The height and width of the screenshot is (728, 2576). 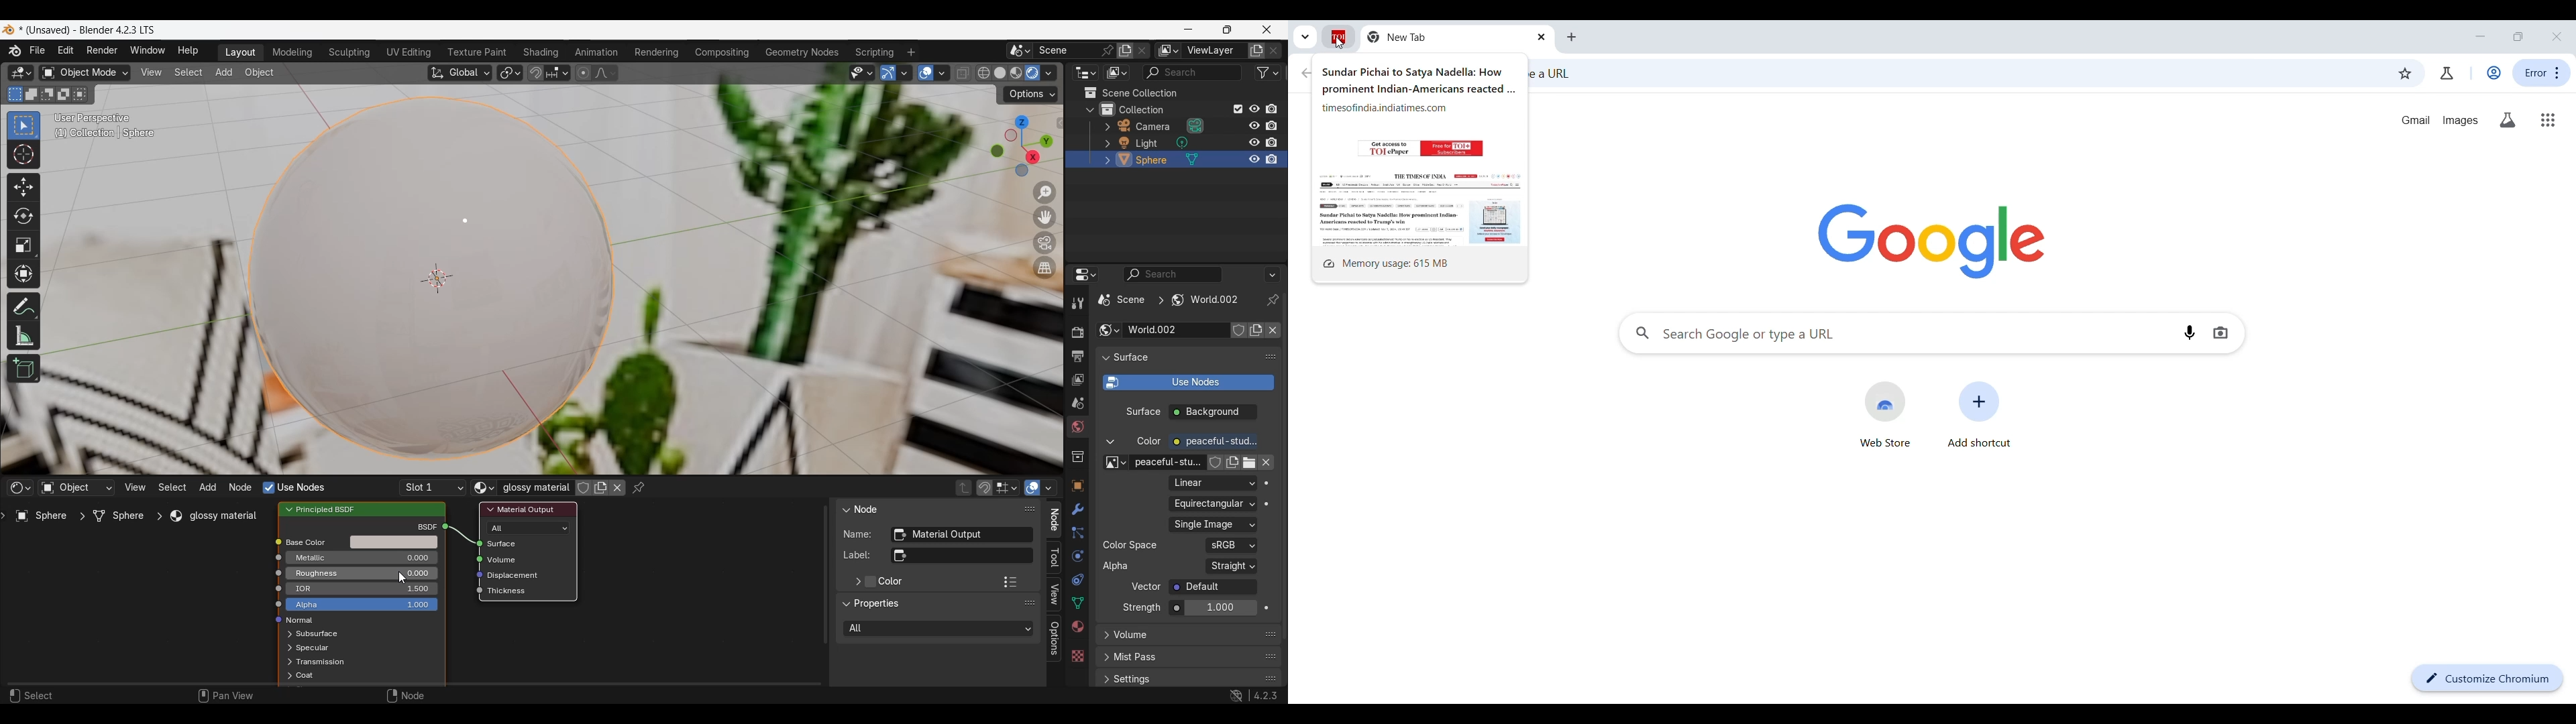 What do you see at coordinates (1077, 457) in the screenshot?
I see `Collection properties` at bounding box center [1077, 457].